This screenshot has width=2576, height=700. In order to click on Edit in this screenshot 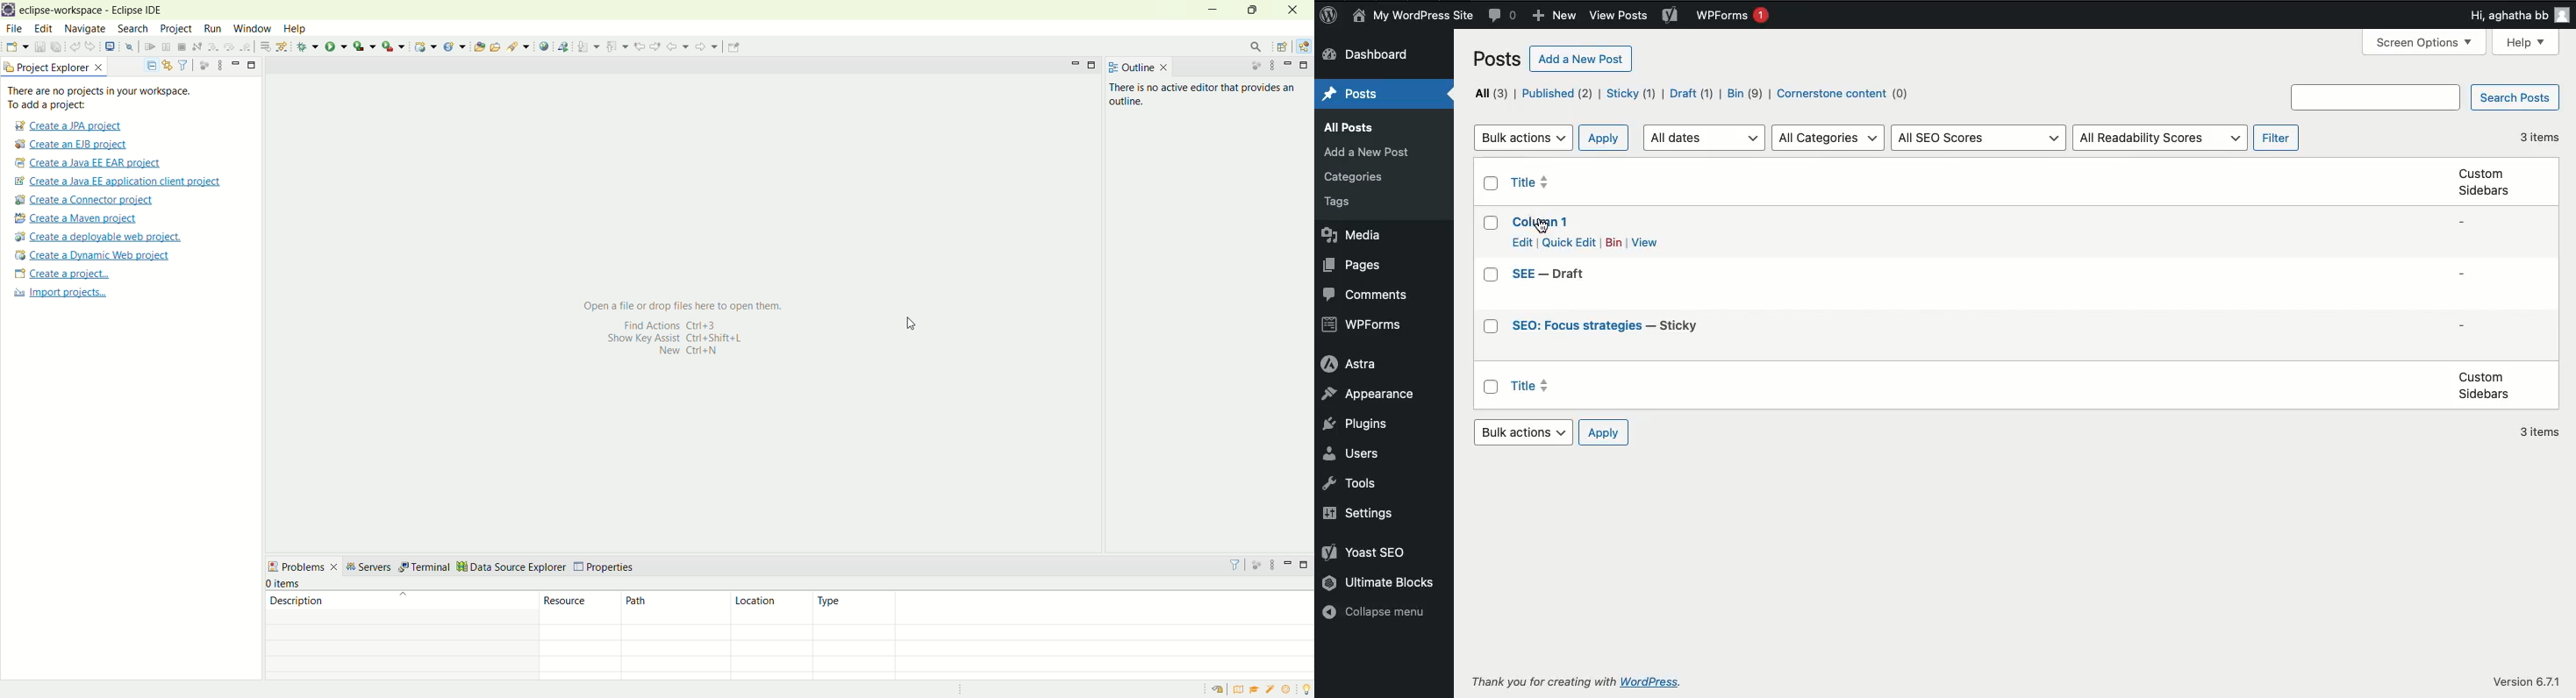, I will do `click(1521, 241)`.